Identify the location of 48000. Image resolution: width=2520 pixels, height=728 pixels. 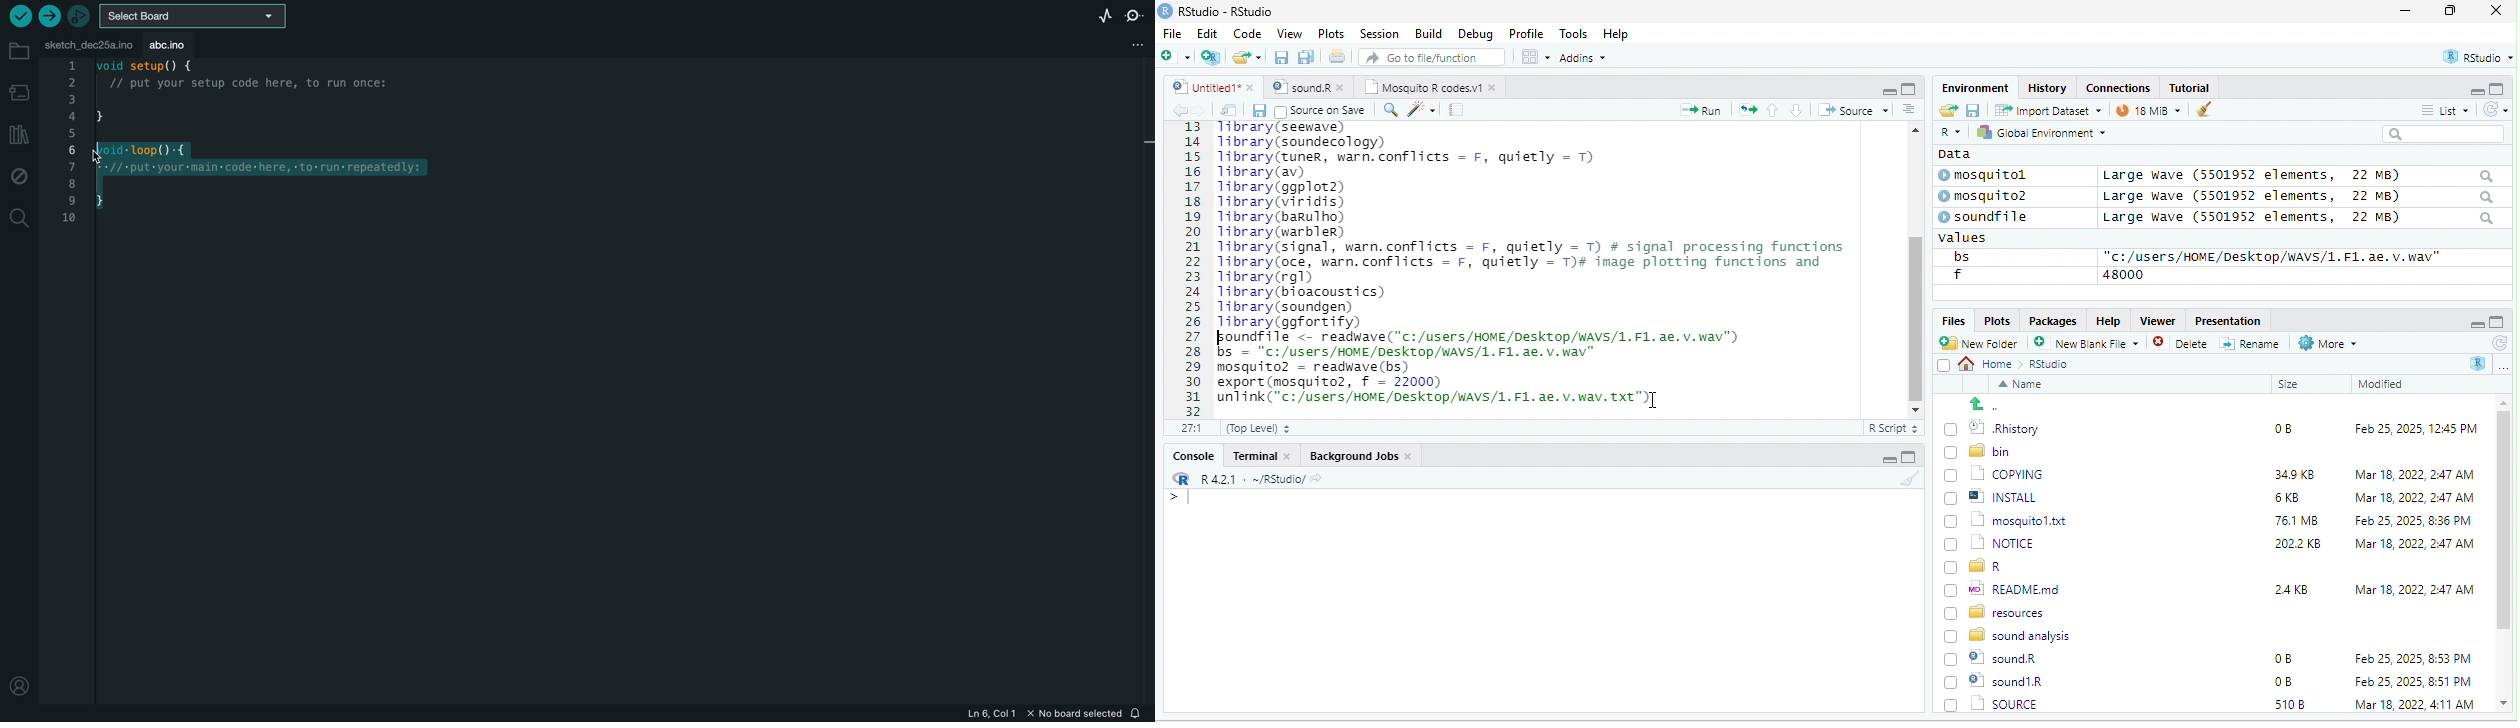
(2124, 274).